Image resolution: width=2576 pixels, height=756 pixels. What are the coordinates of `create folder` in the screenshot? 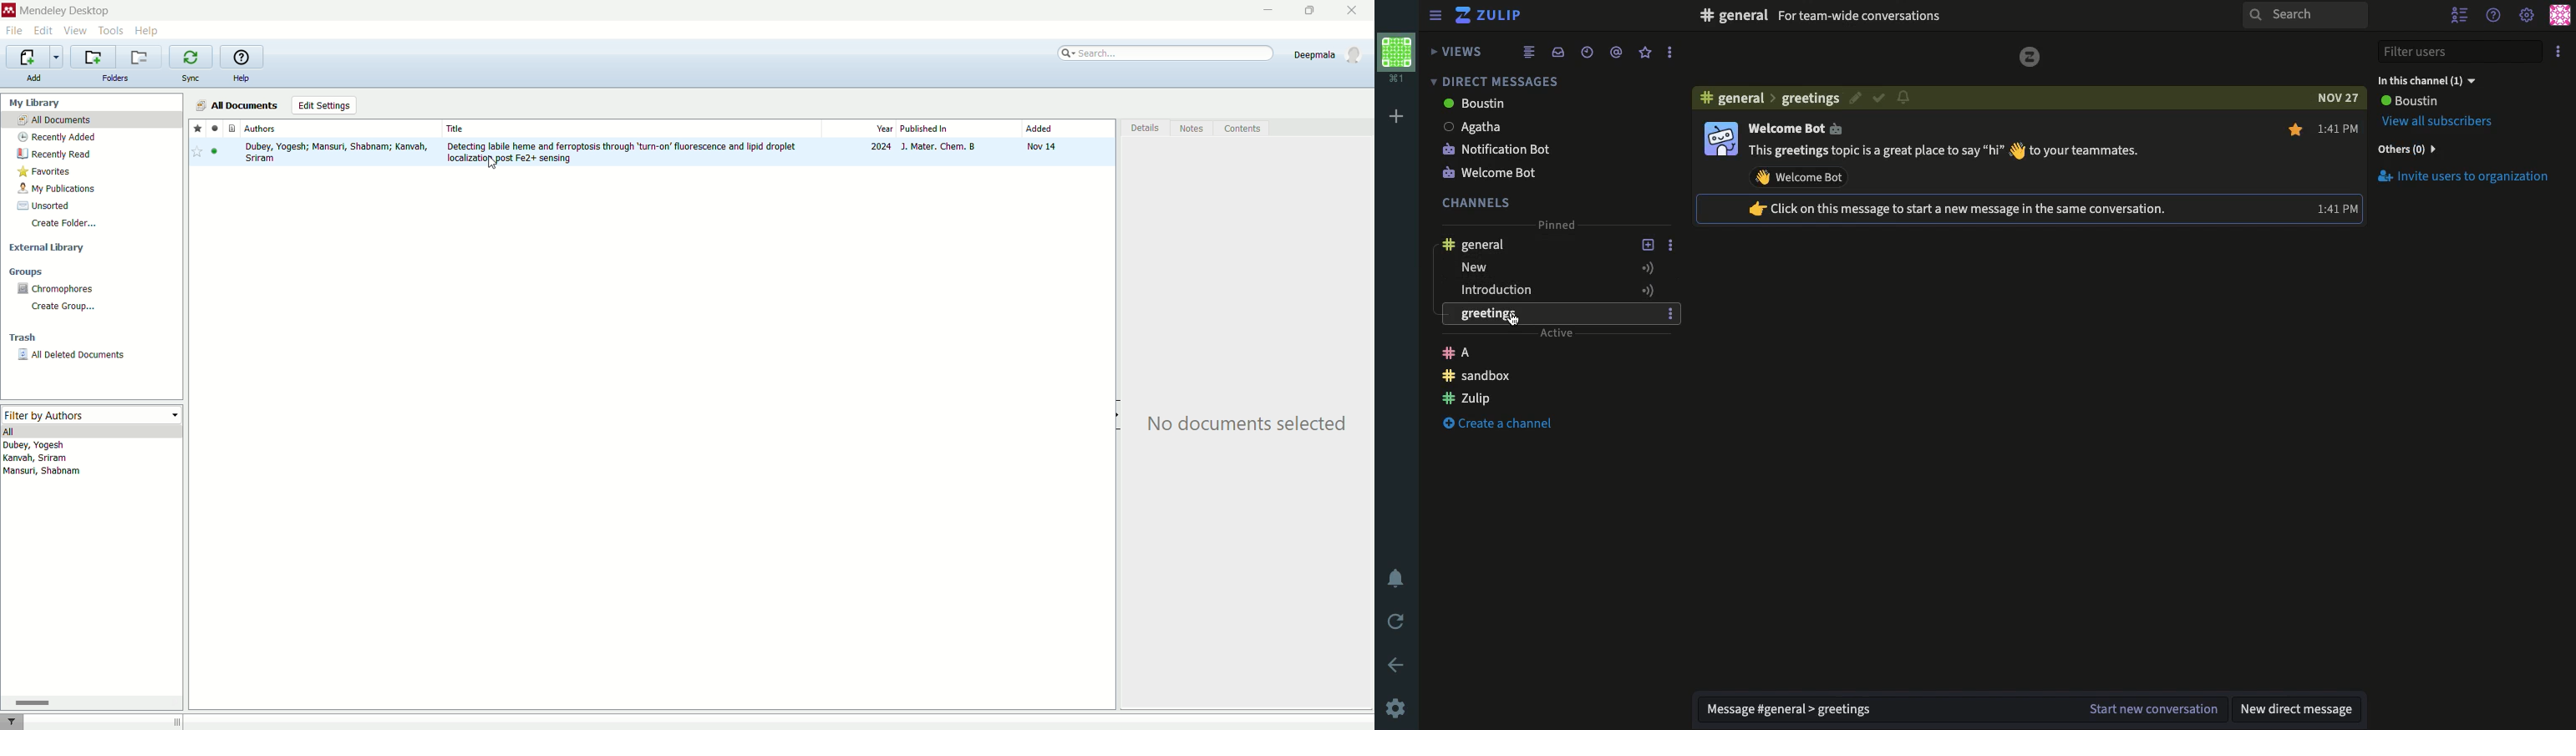 It's located at (64, 223).